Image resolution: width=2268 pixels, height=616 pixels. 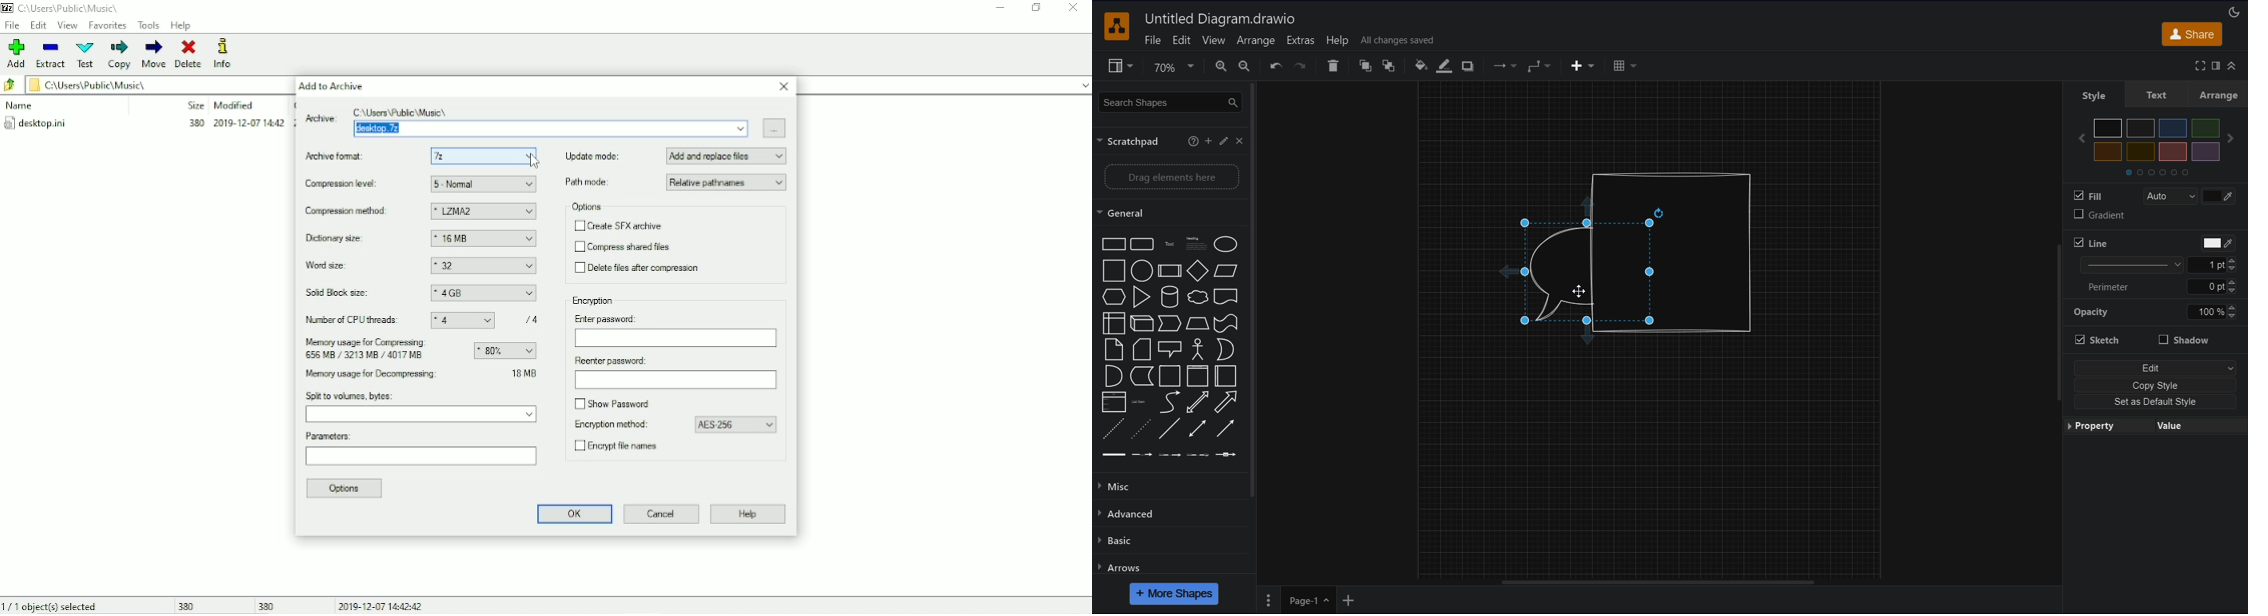 What do you see at coordinates (1197, 244) in the screenshot?
I see `Textbox` at bounding box center [1197, 244].